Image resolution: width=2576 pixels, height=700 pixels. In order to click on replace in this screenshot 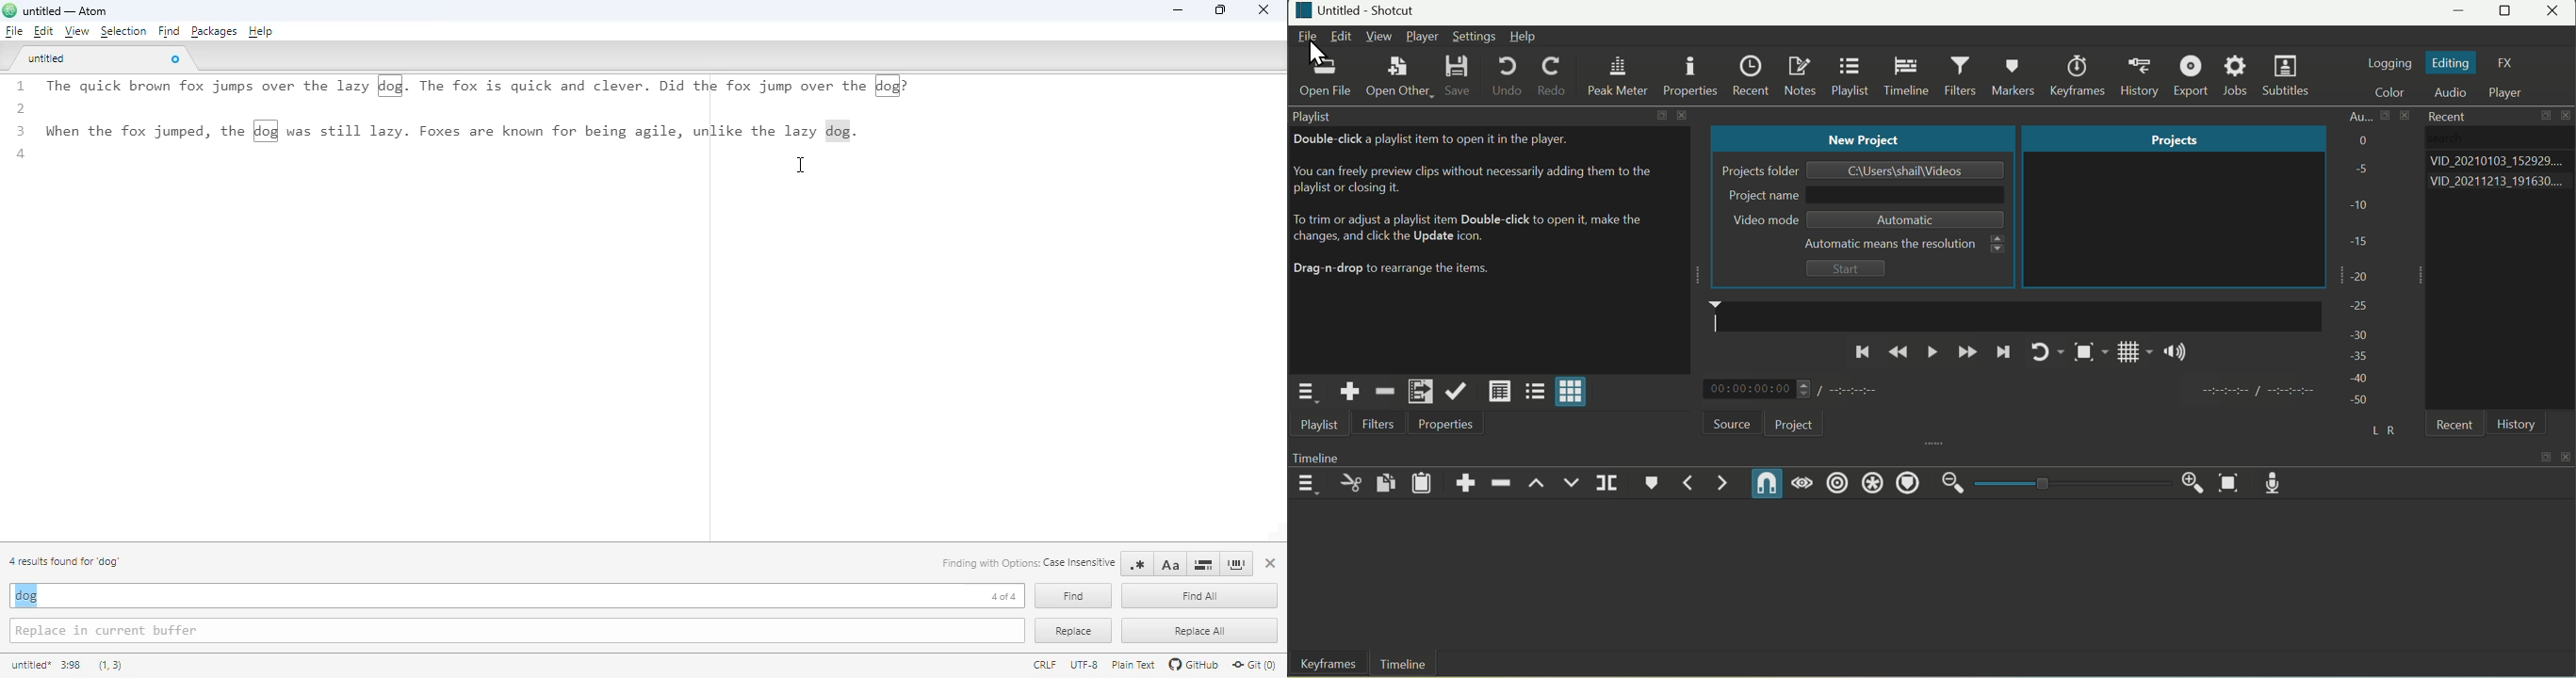, I will do `click(1073, 631)`.